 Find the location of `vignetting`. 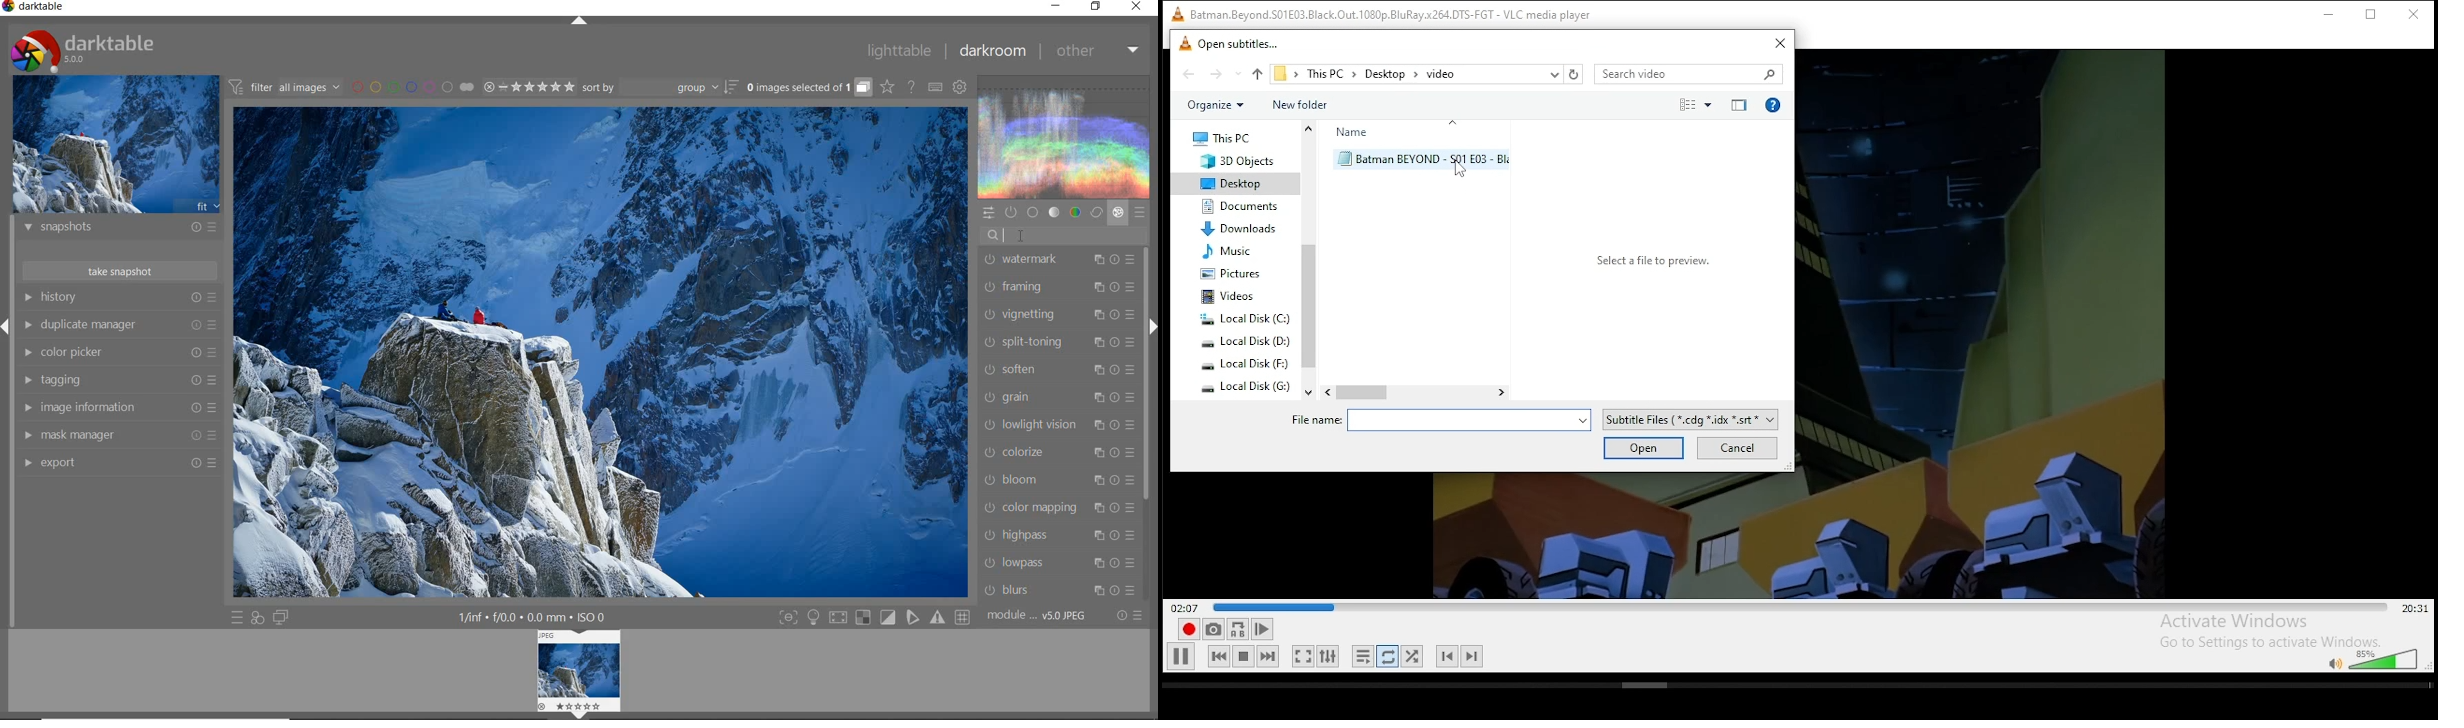

vignetting is located at coordinates (1058, 317).